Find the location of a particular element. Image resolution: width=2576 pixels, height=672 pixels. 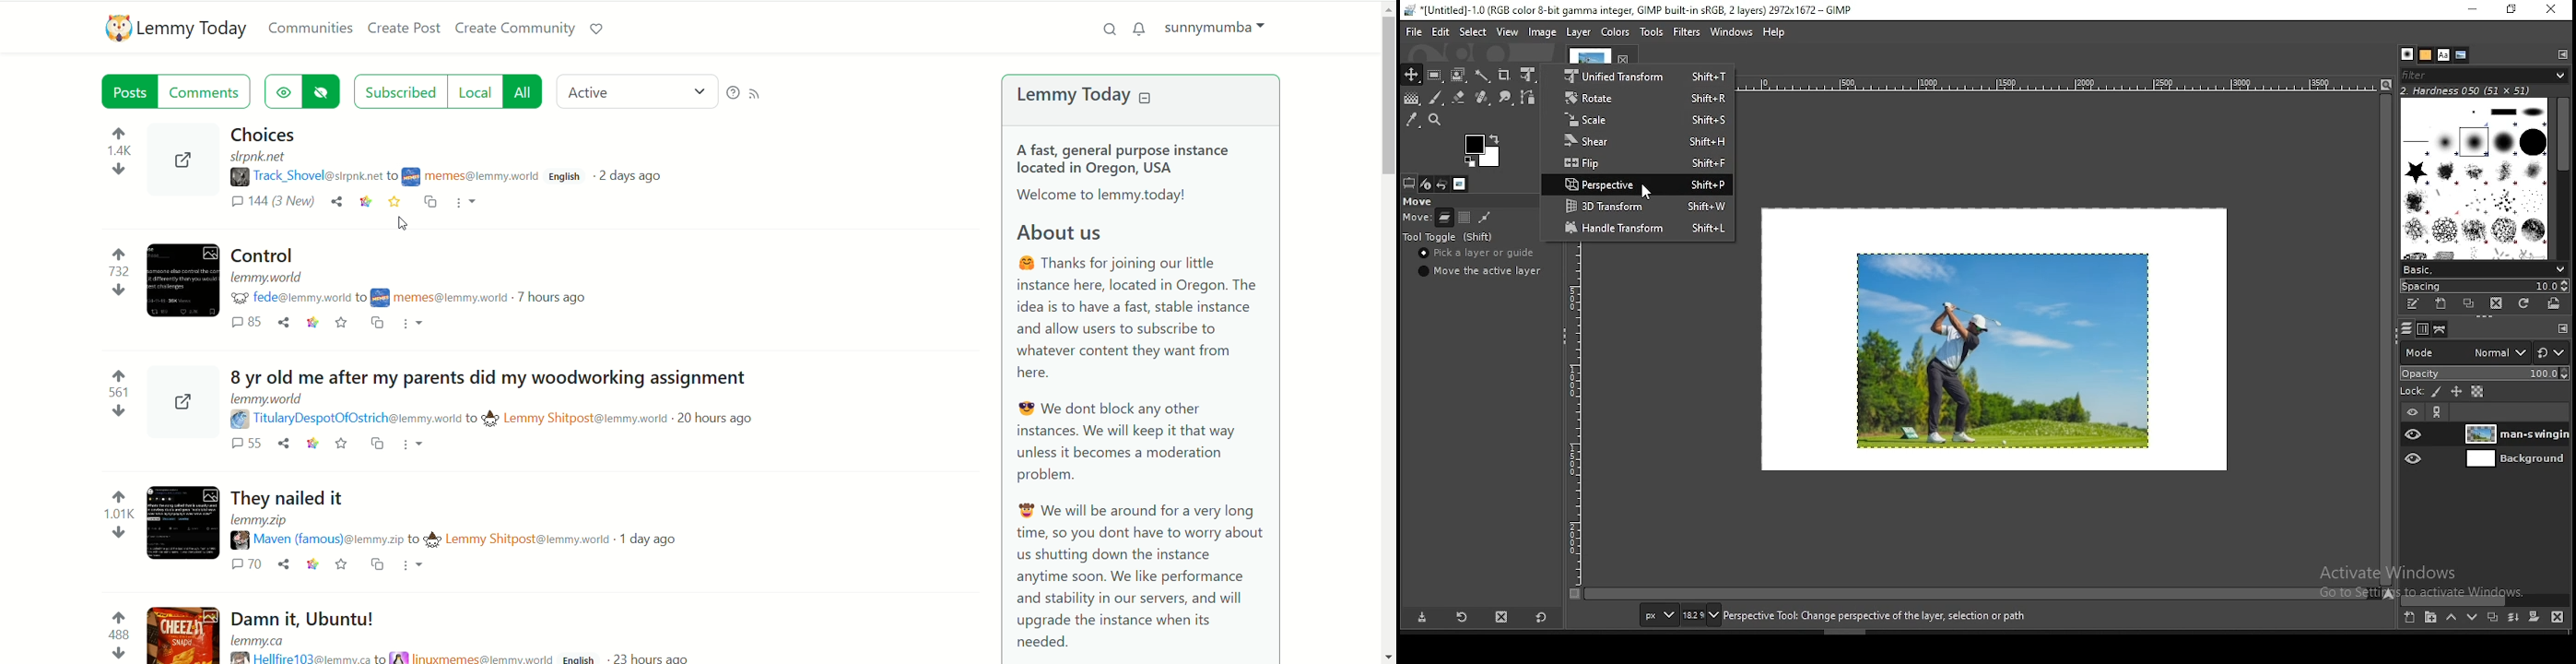

lock pixels is located at coordinates (2434, 391).